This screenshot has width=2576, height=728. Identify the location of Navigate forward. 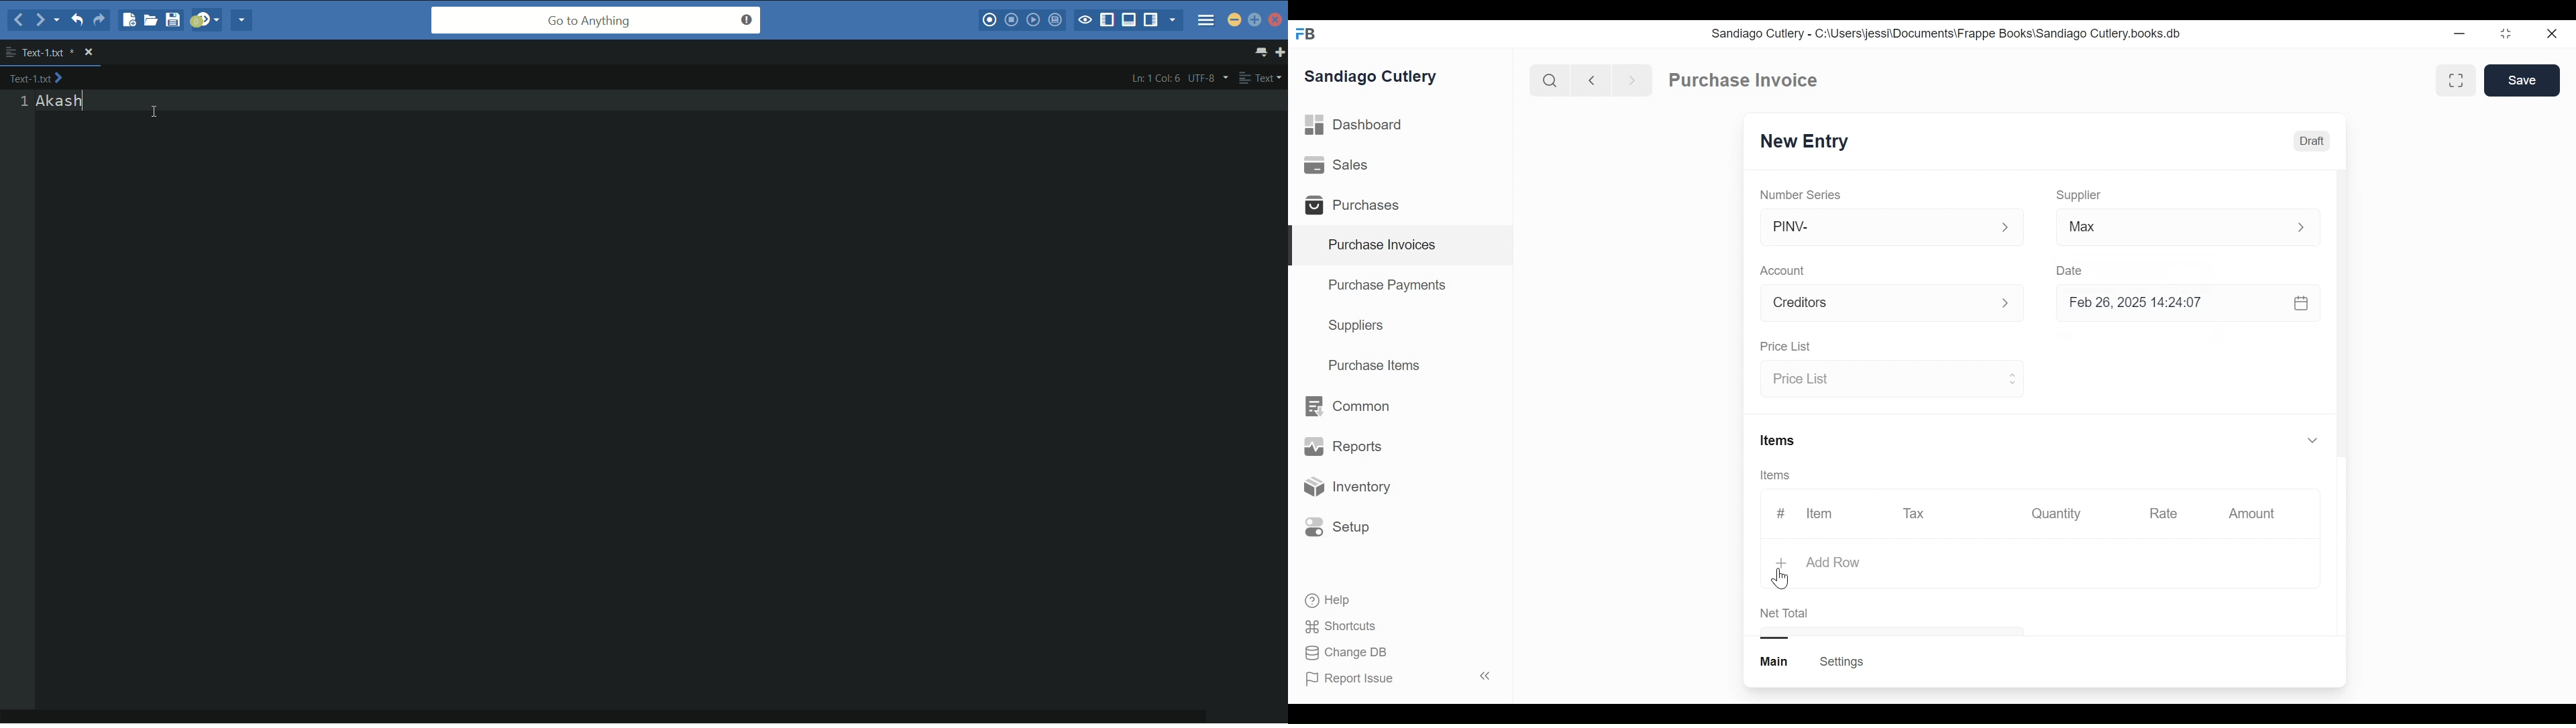
(1631, 79).